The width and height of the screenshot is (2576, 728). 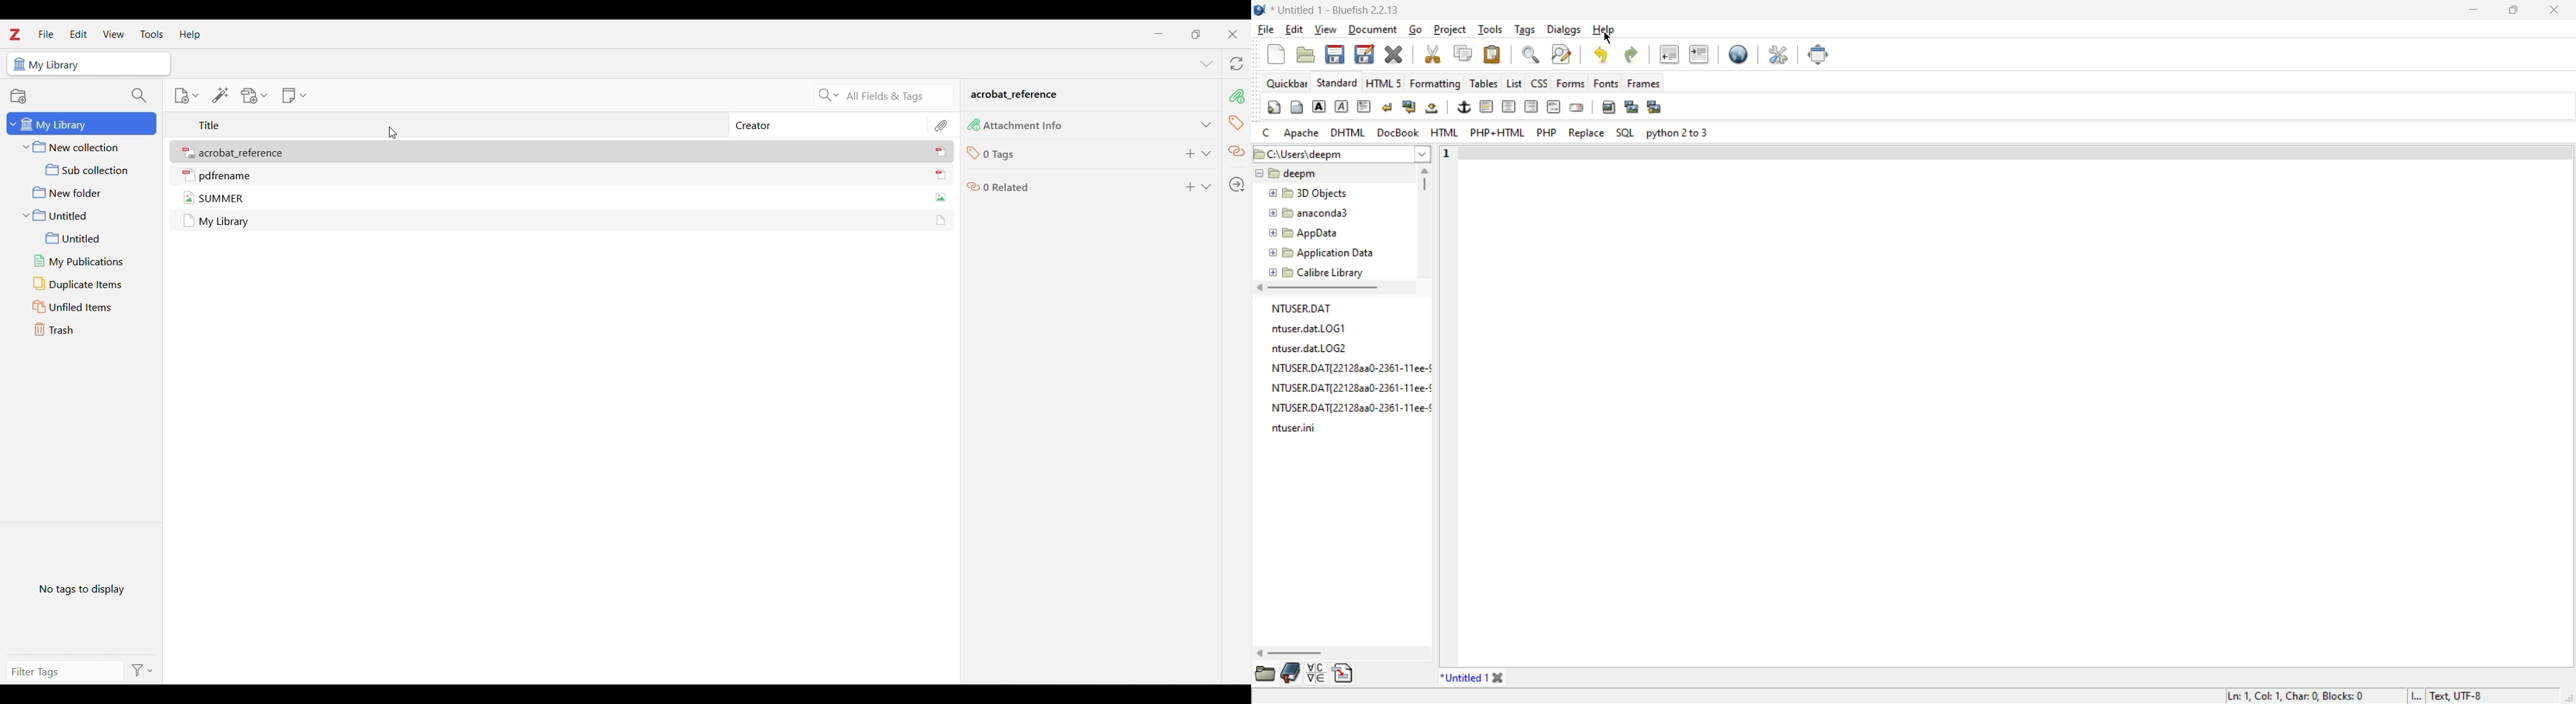 I want to click on Minimize, so click(x=1159, y=34).